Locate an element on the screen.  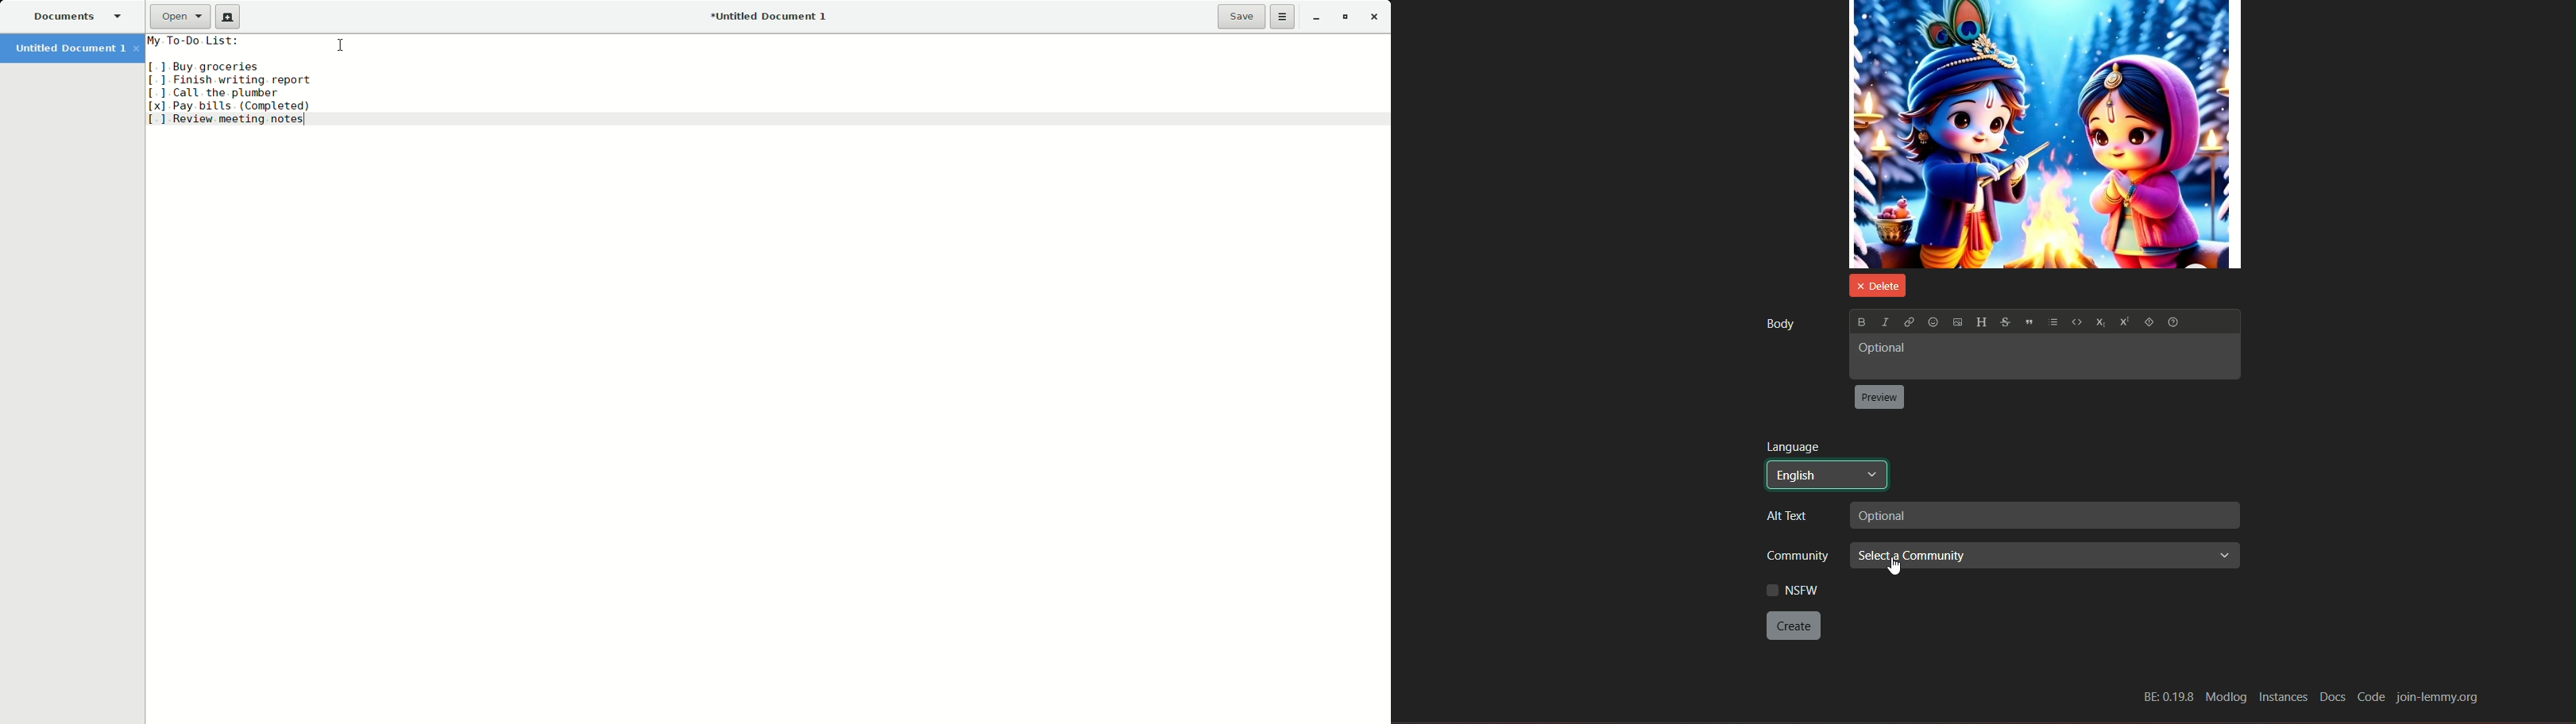
Optional is located at coordinates (2043, 356).